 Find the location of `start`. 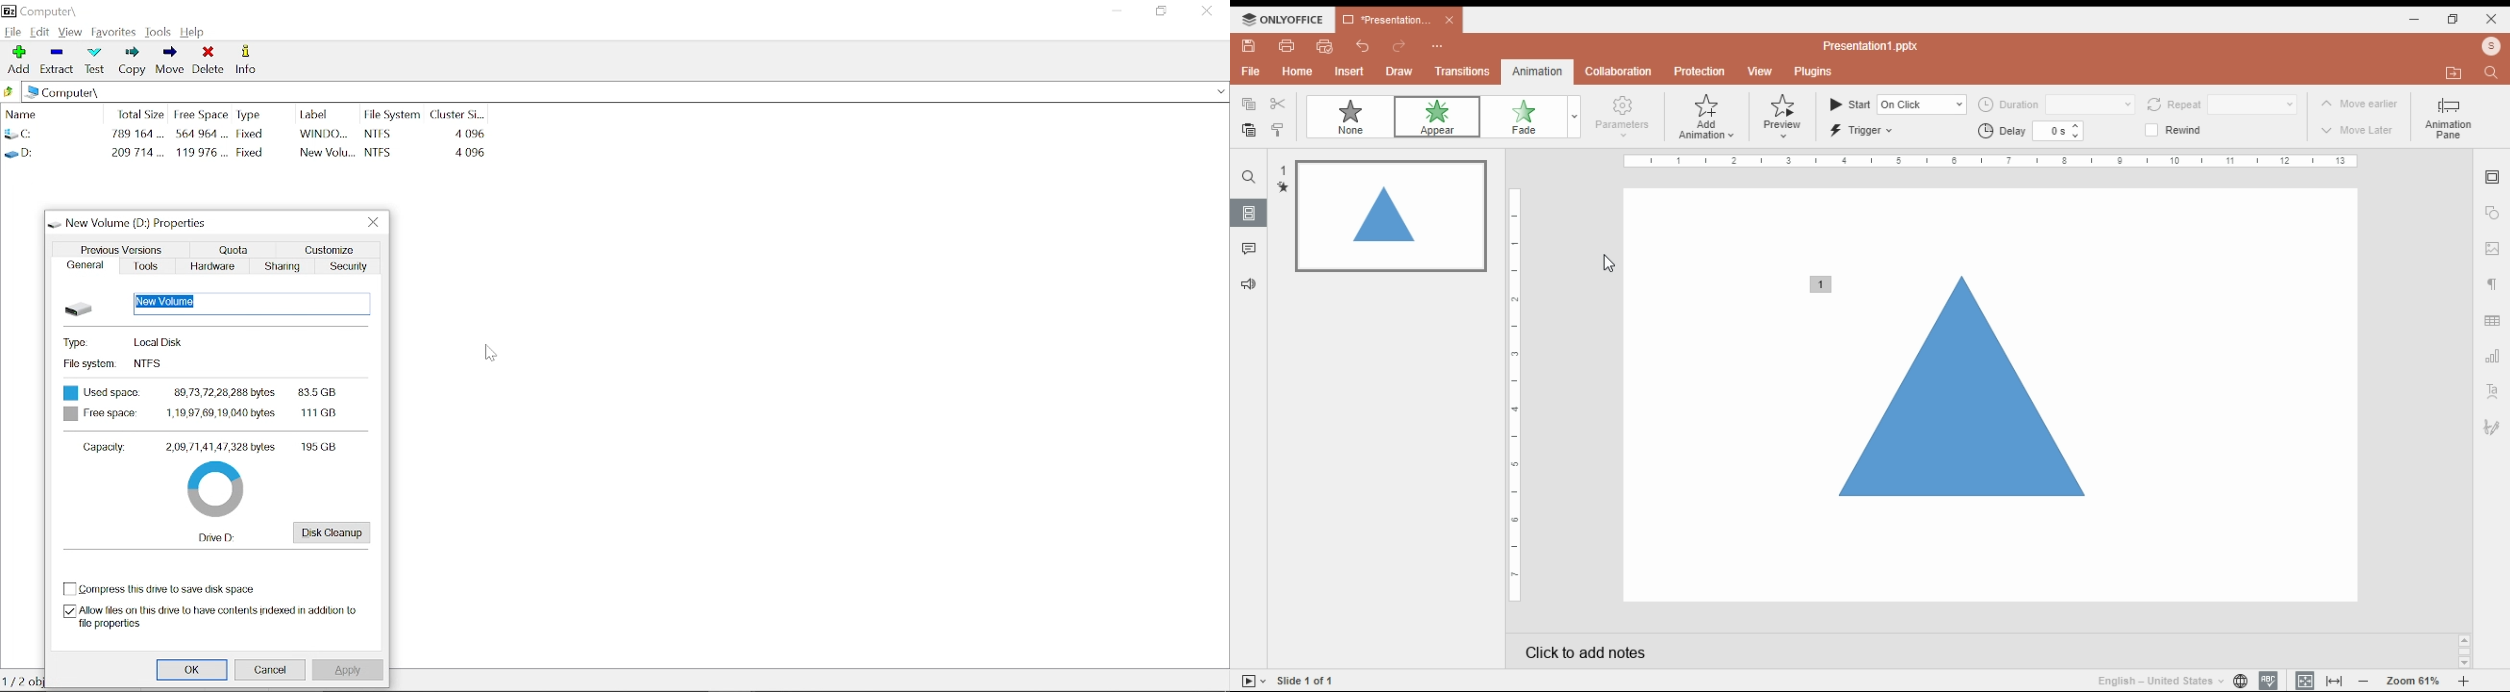

start is located at coordinates (1851, 104).